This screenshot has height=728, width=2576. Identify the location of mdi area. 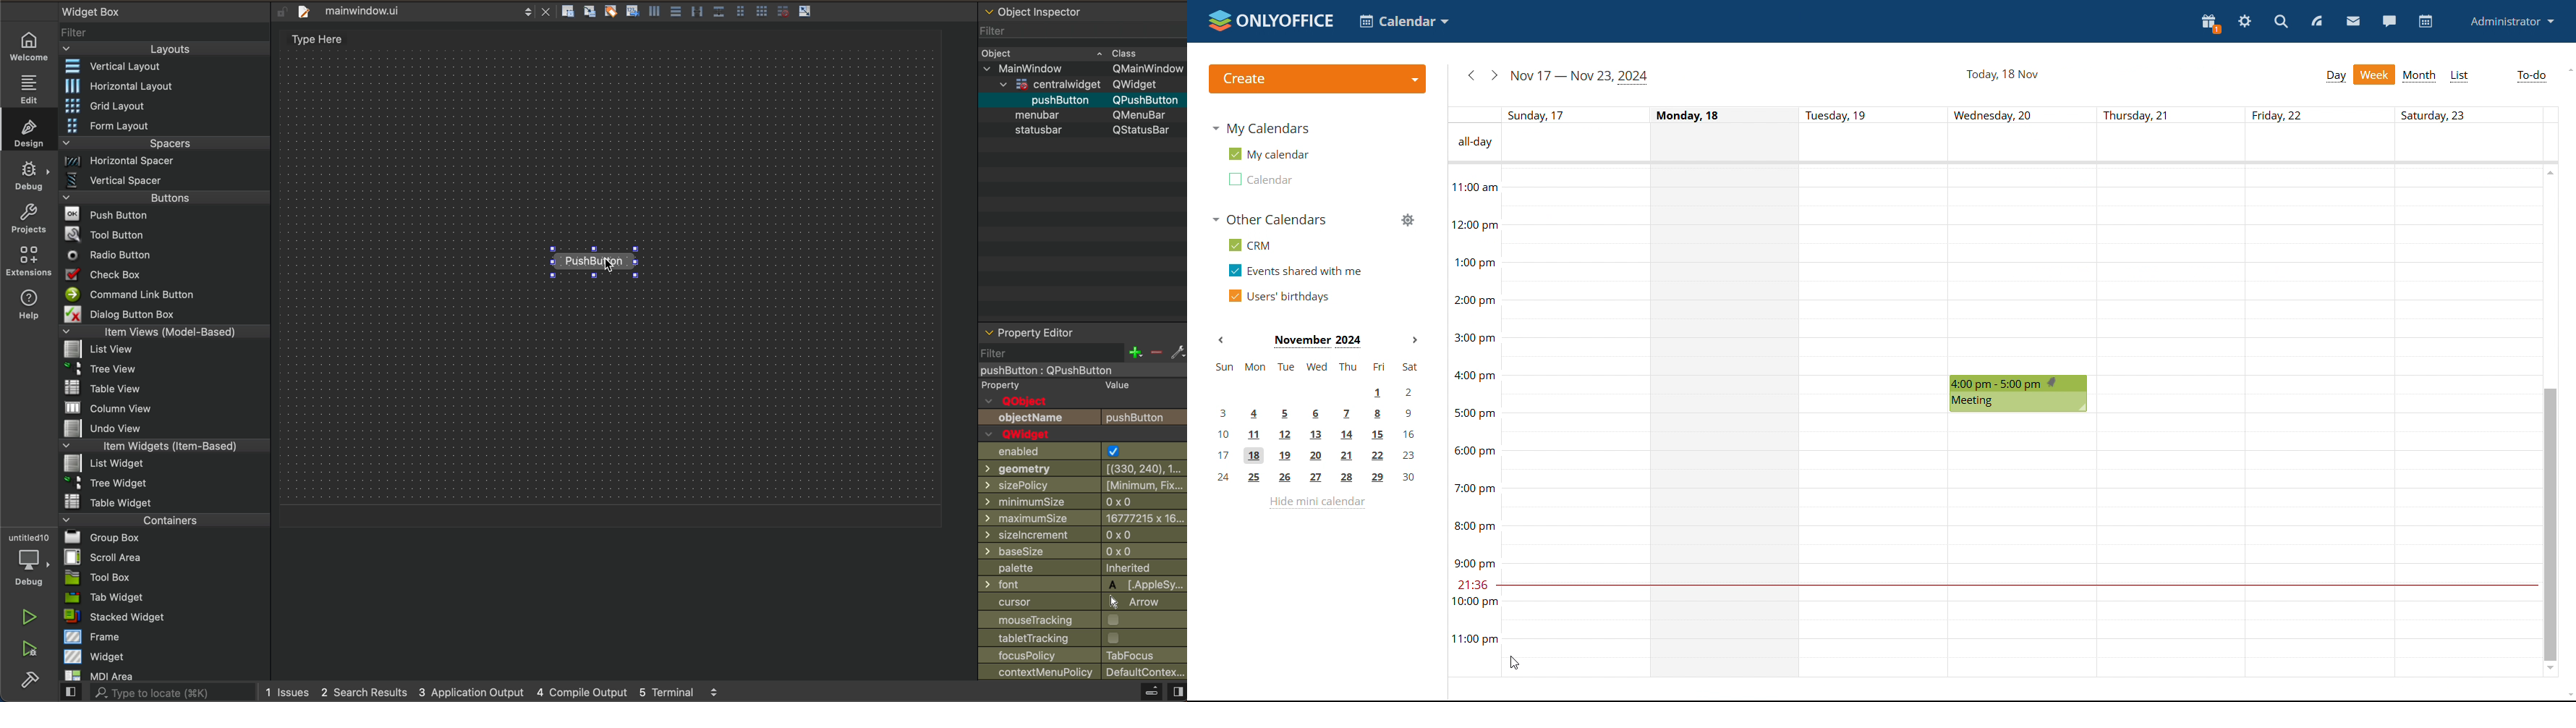
(162, 675).